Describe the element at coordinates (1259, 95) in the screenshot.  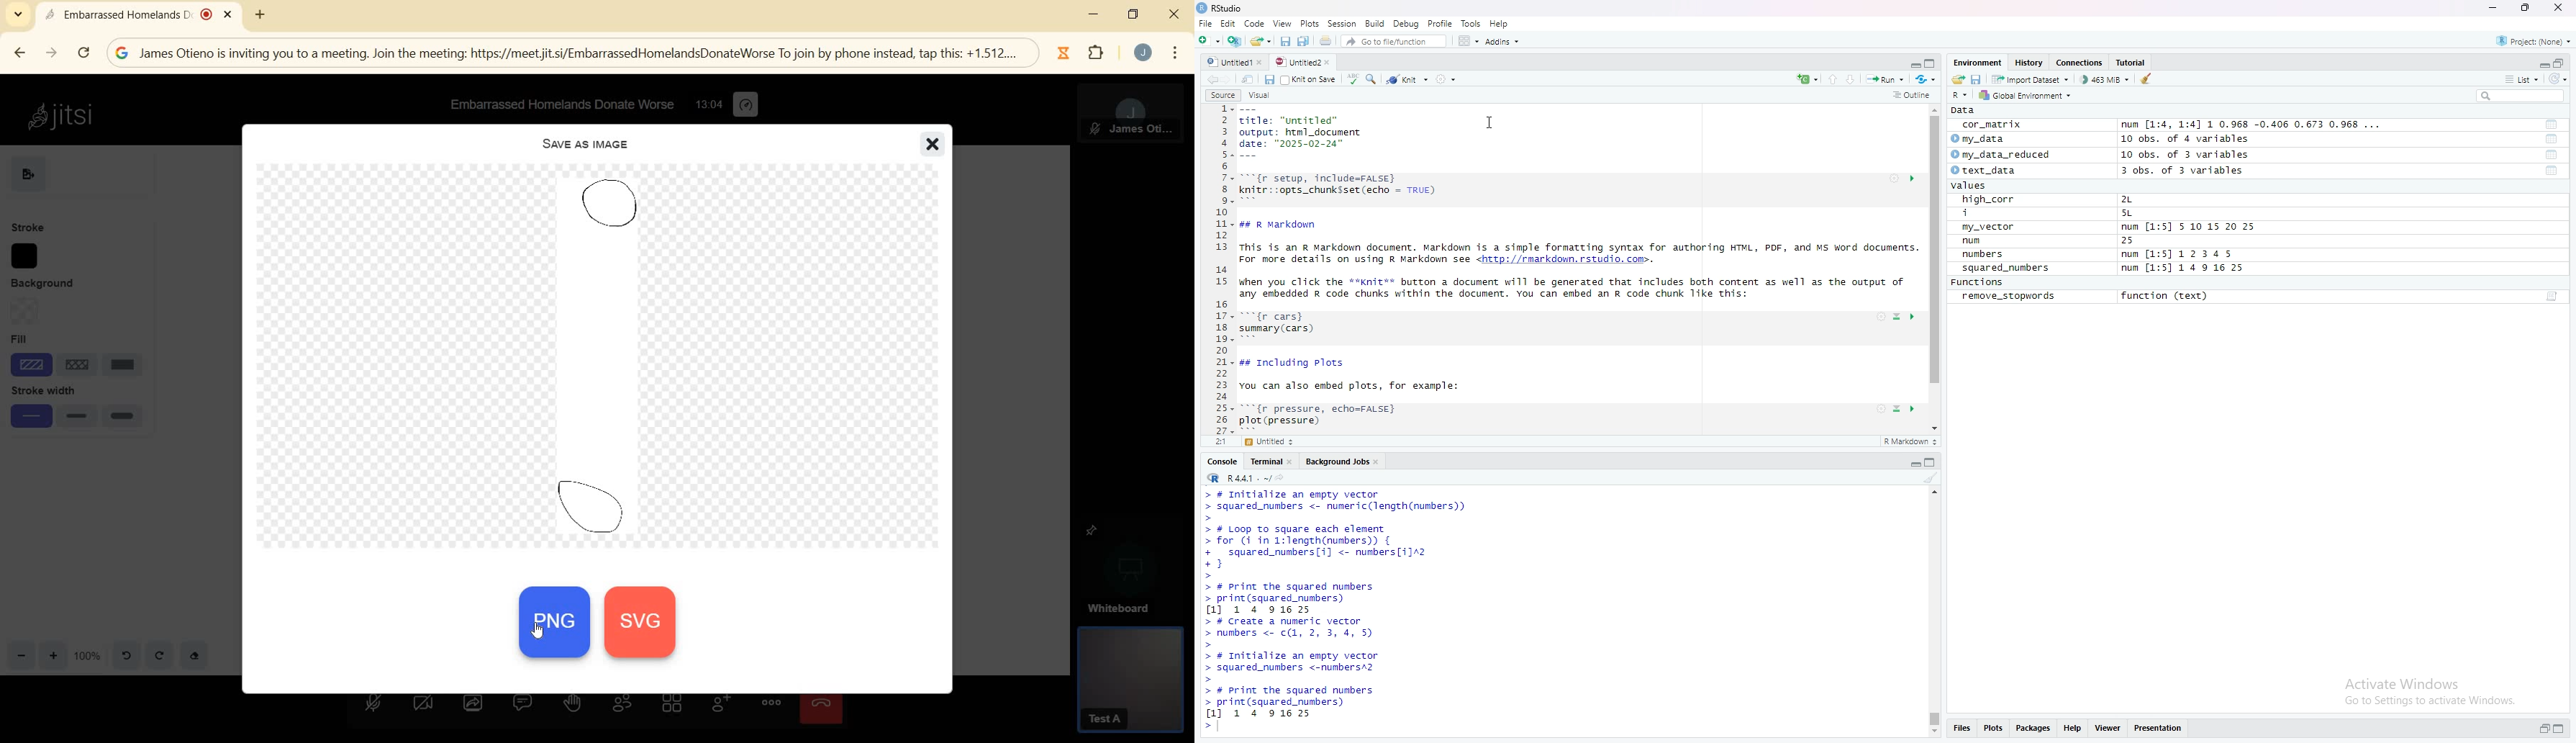
I see `visual` at that location.